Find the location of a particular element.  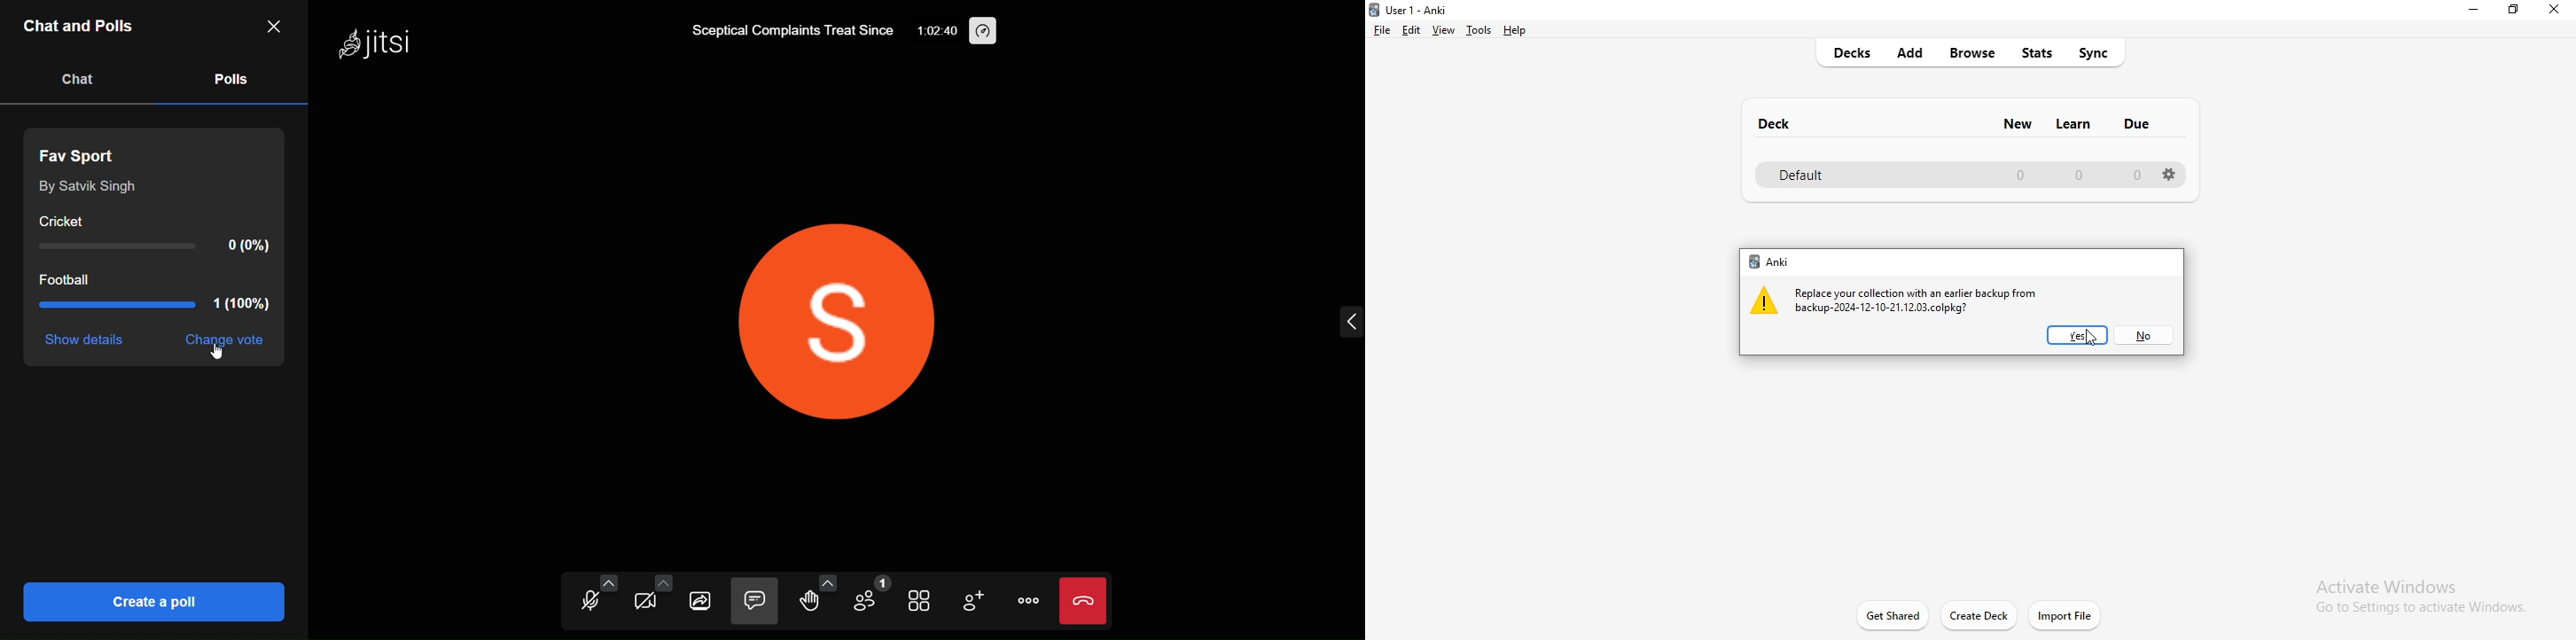

cursor is located at coordinates (221, 359).